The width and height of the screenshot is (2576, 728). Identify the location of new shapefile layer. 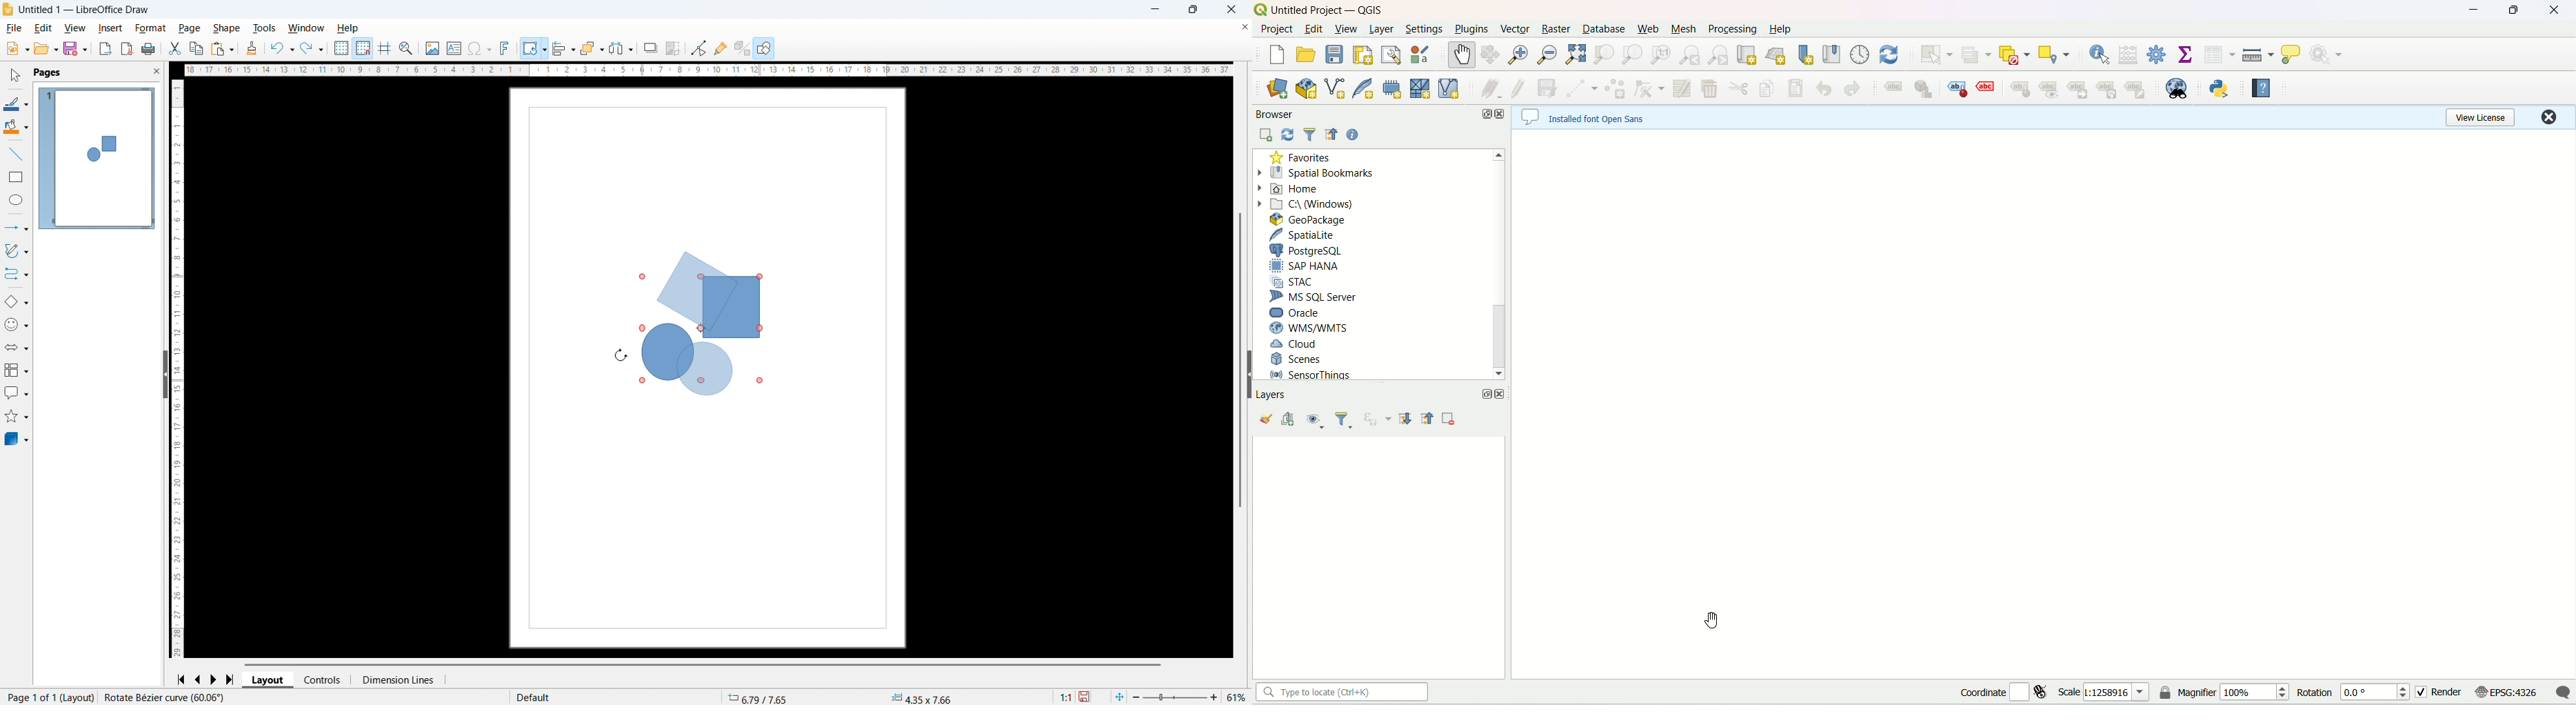
(1334, 87).